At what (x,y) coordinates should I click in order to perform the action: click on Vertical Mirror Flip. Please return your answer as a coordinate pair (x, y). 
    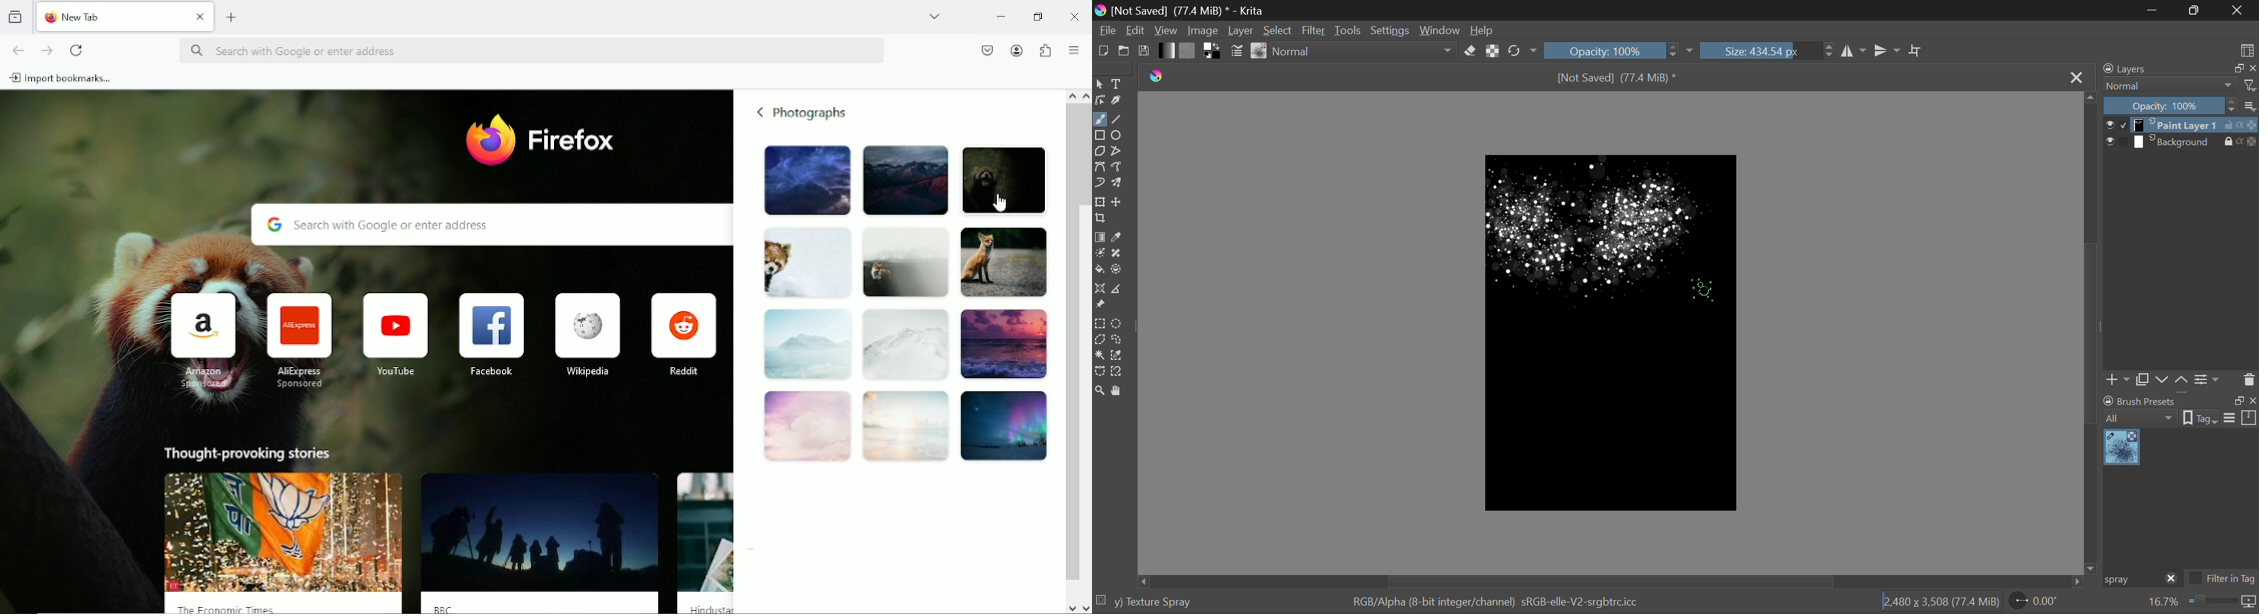
    Looking at the image, I should click on (1852, 51).